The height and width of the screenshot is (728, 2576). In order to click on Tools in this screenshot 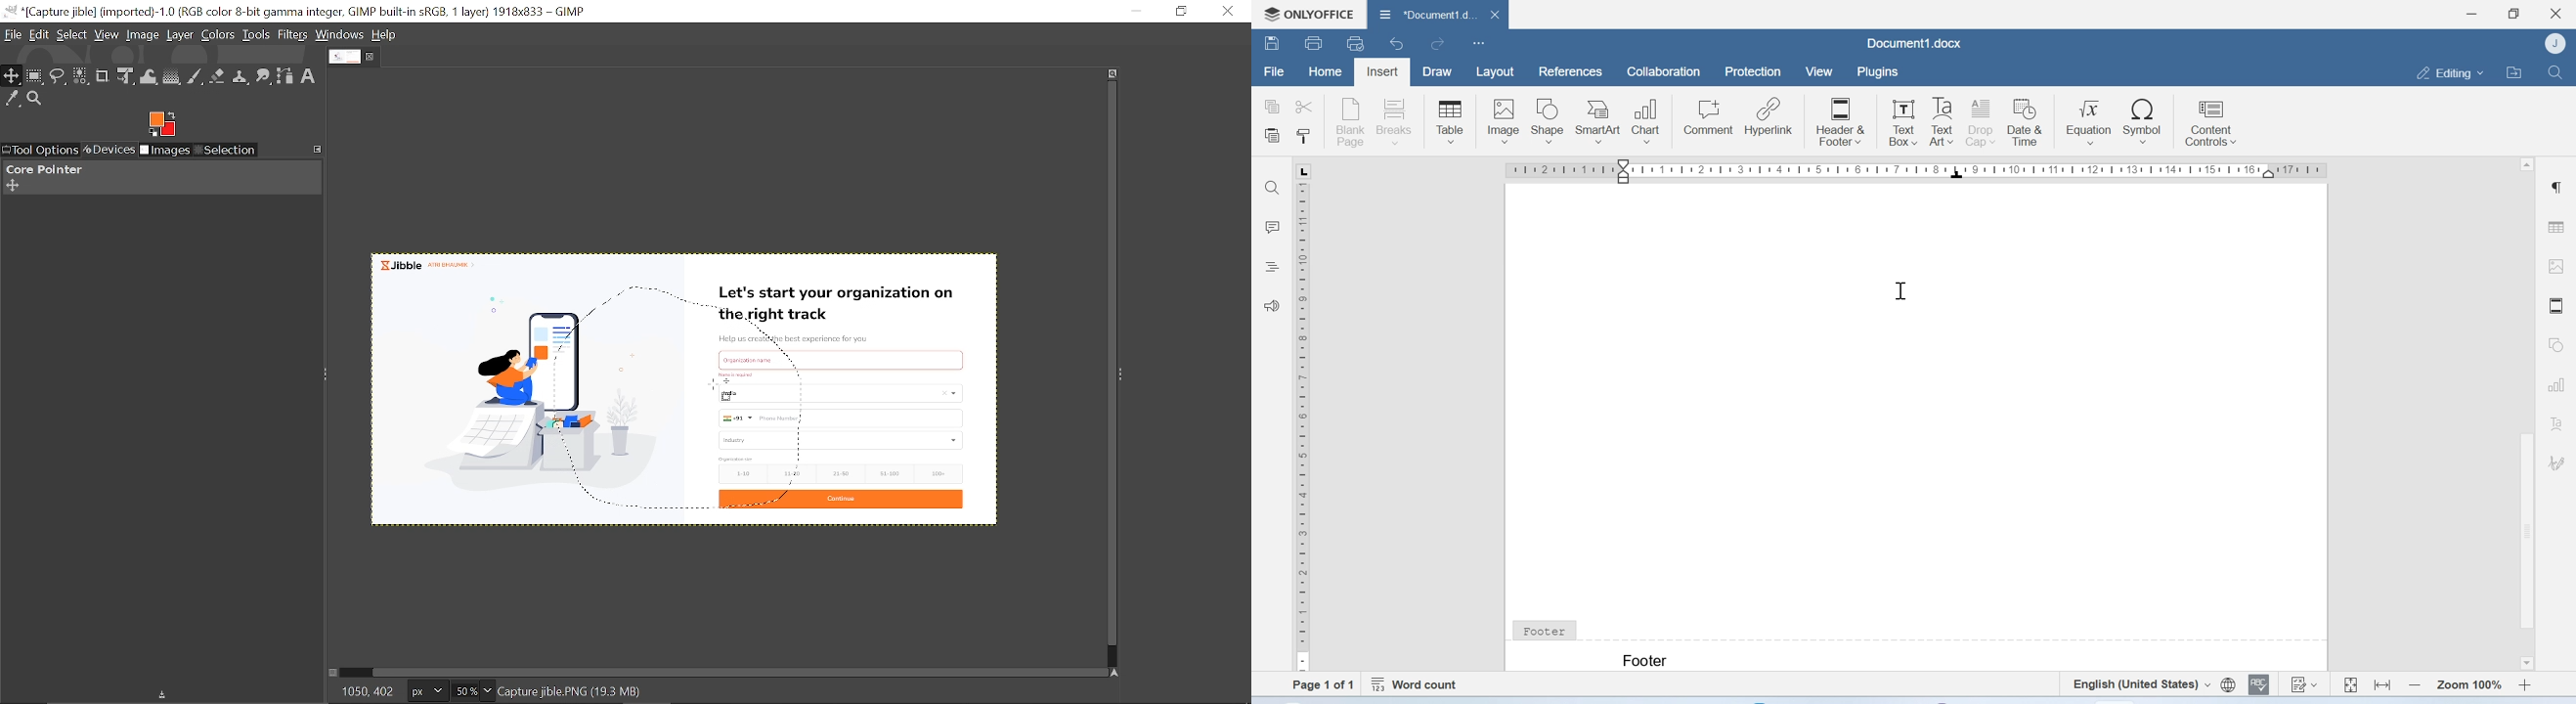, I will do `click(256, 34)`.